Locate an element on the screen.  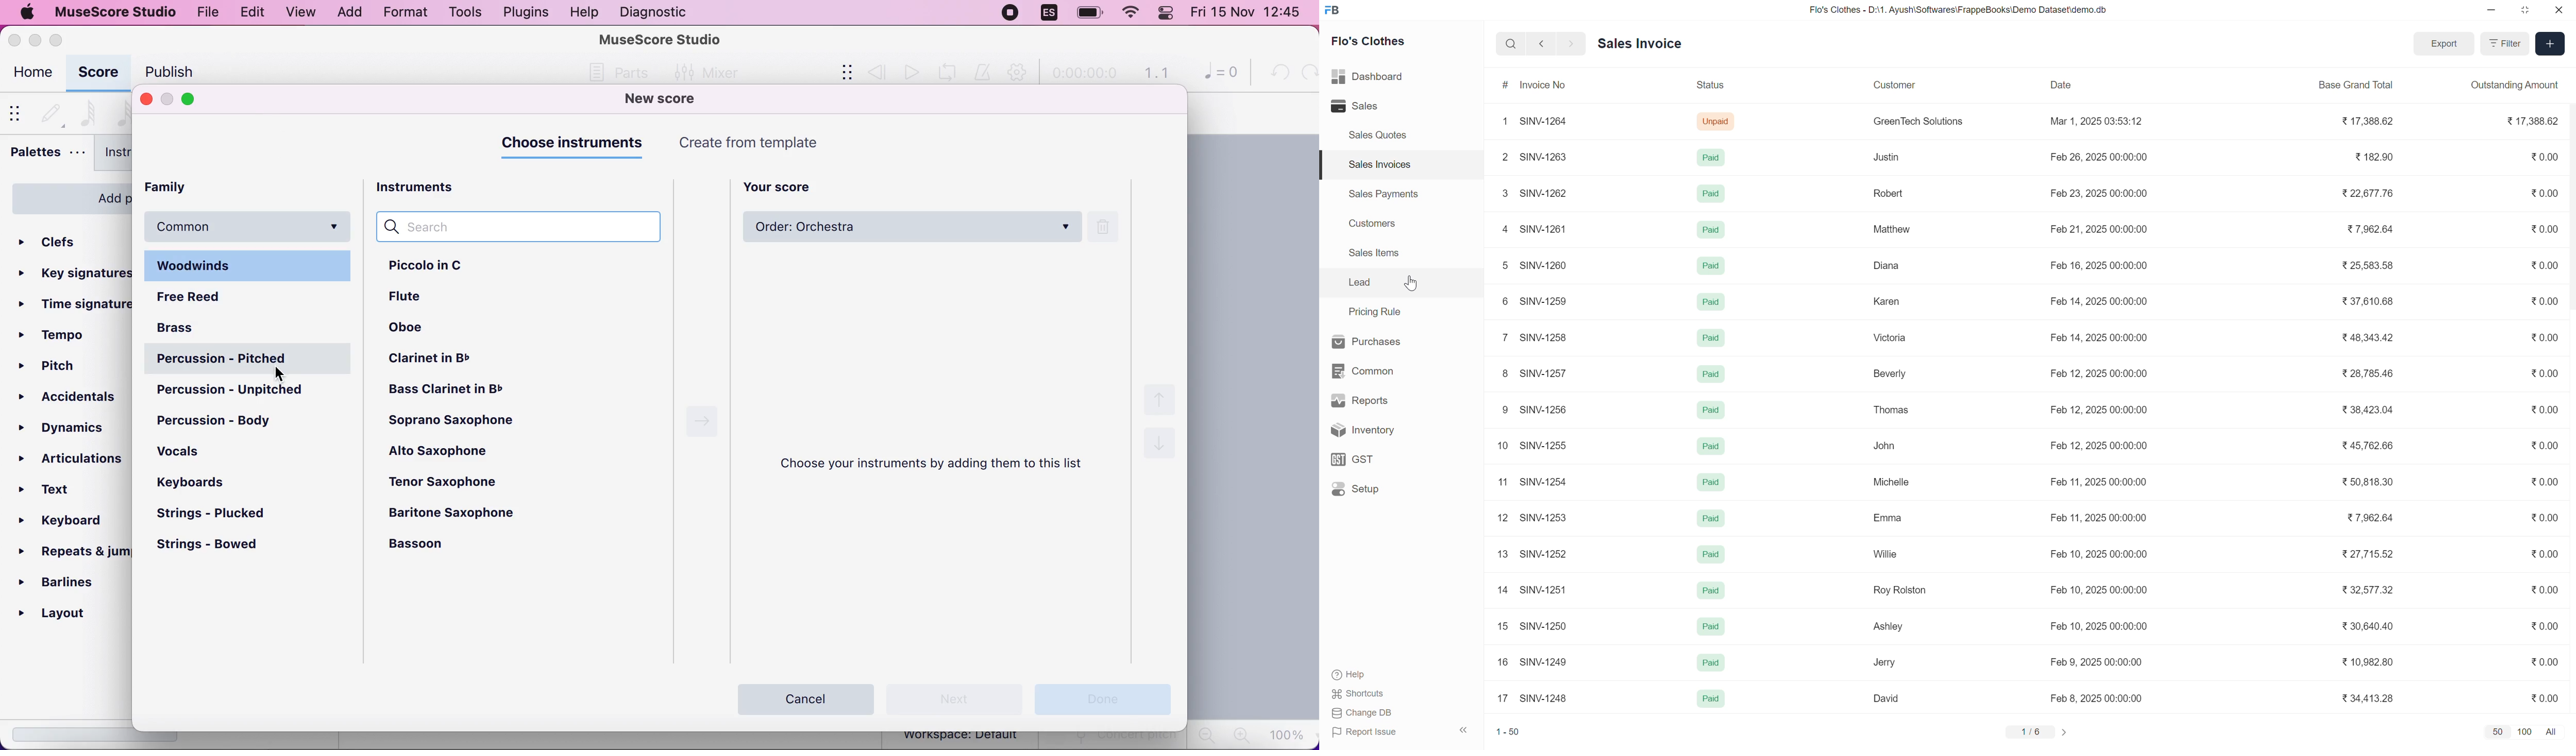
SINV-1253 is located at coordinates (1548, 516).